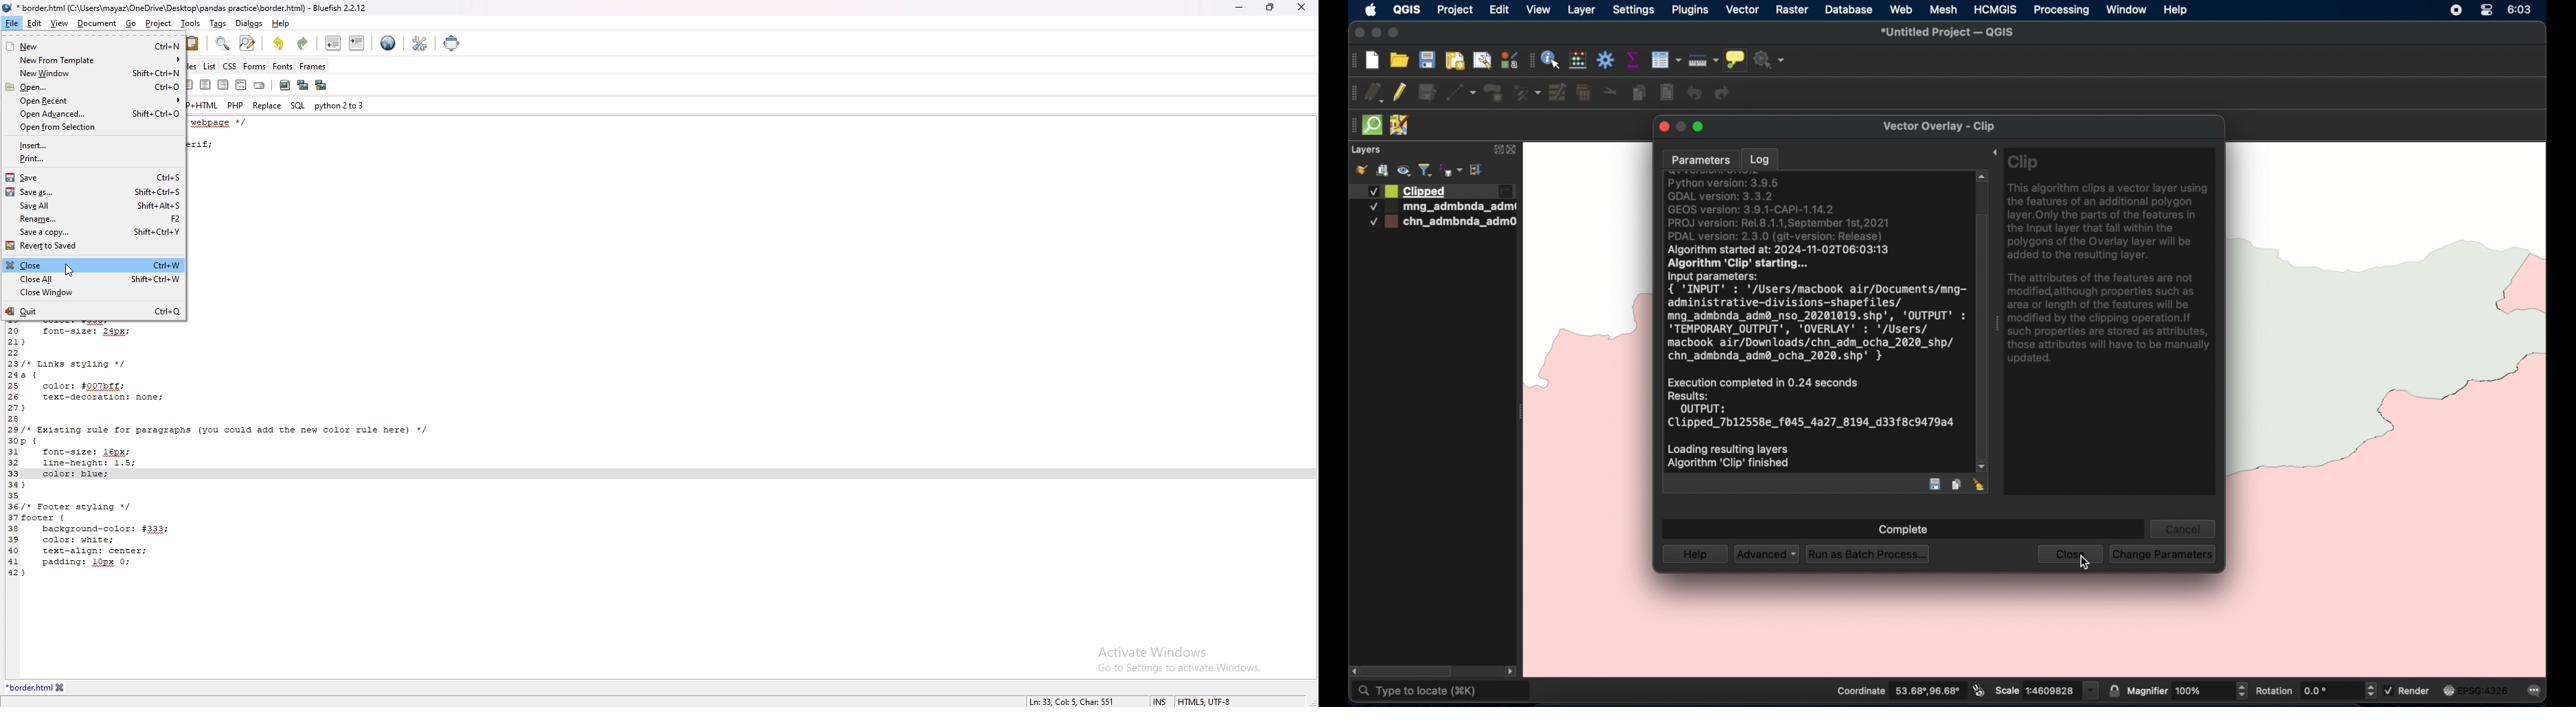  Describe the element at coordinates (1352, 61) in the screenshot. I see `project toolbar` at that location.